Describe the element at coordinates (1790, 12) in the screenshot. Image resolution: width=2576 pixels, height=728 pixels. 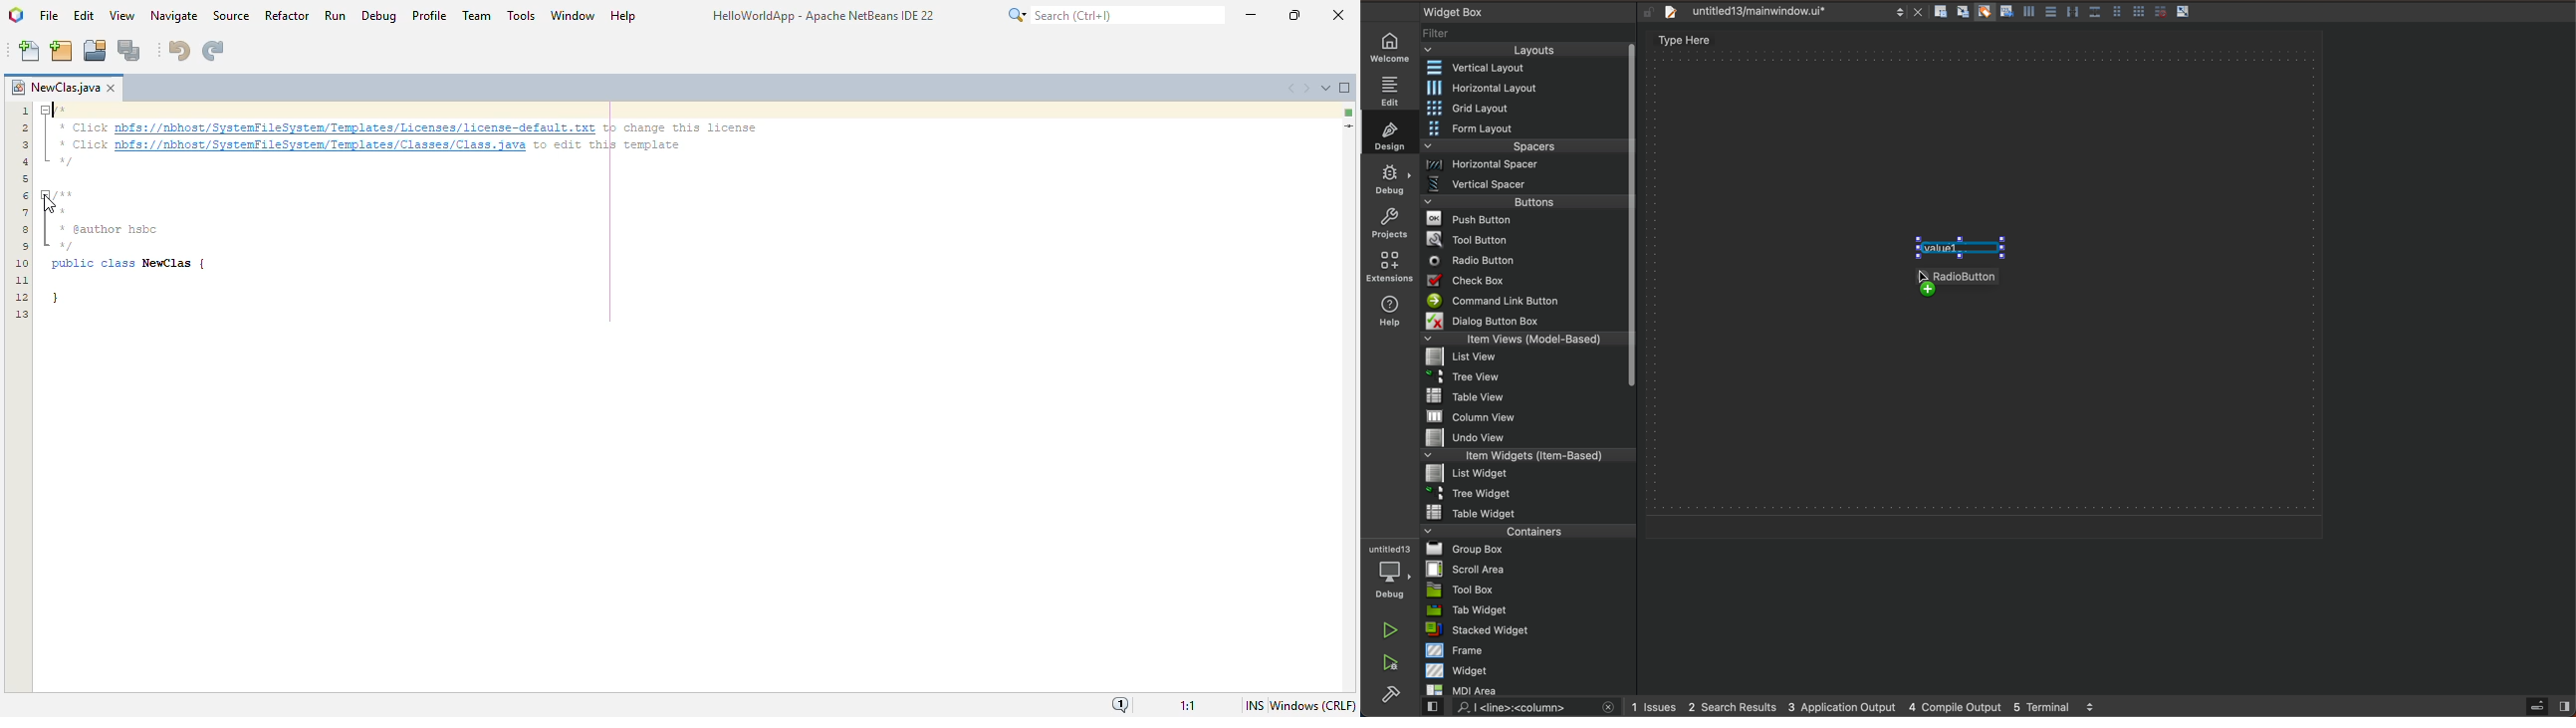
I see `file tab` at that location.